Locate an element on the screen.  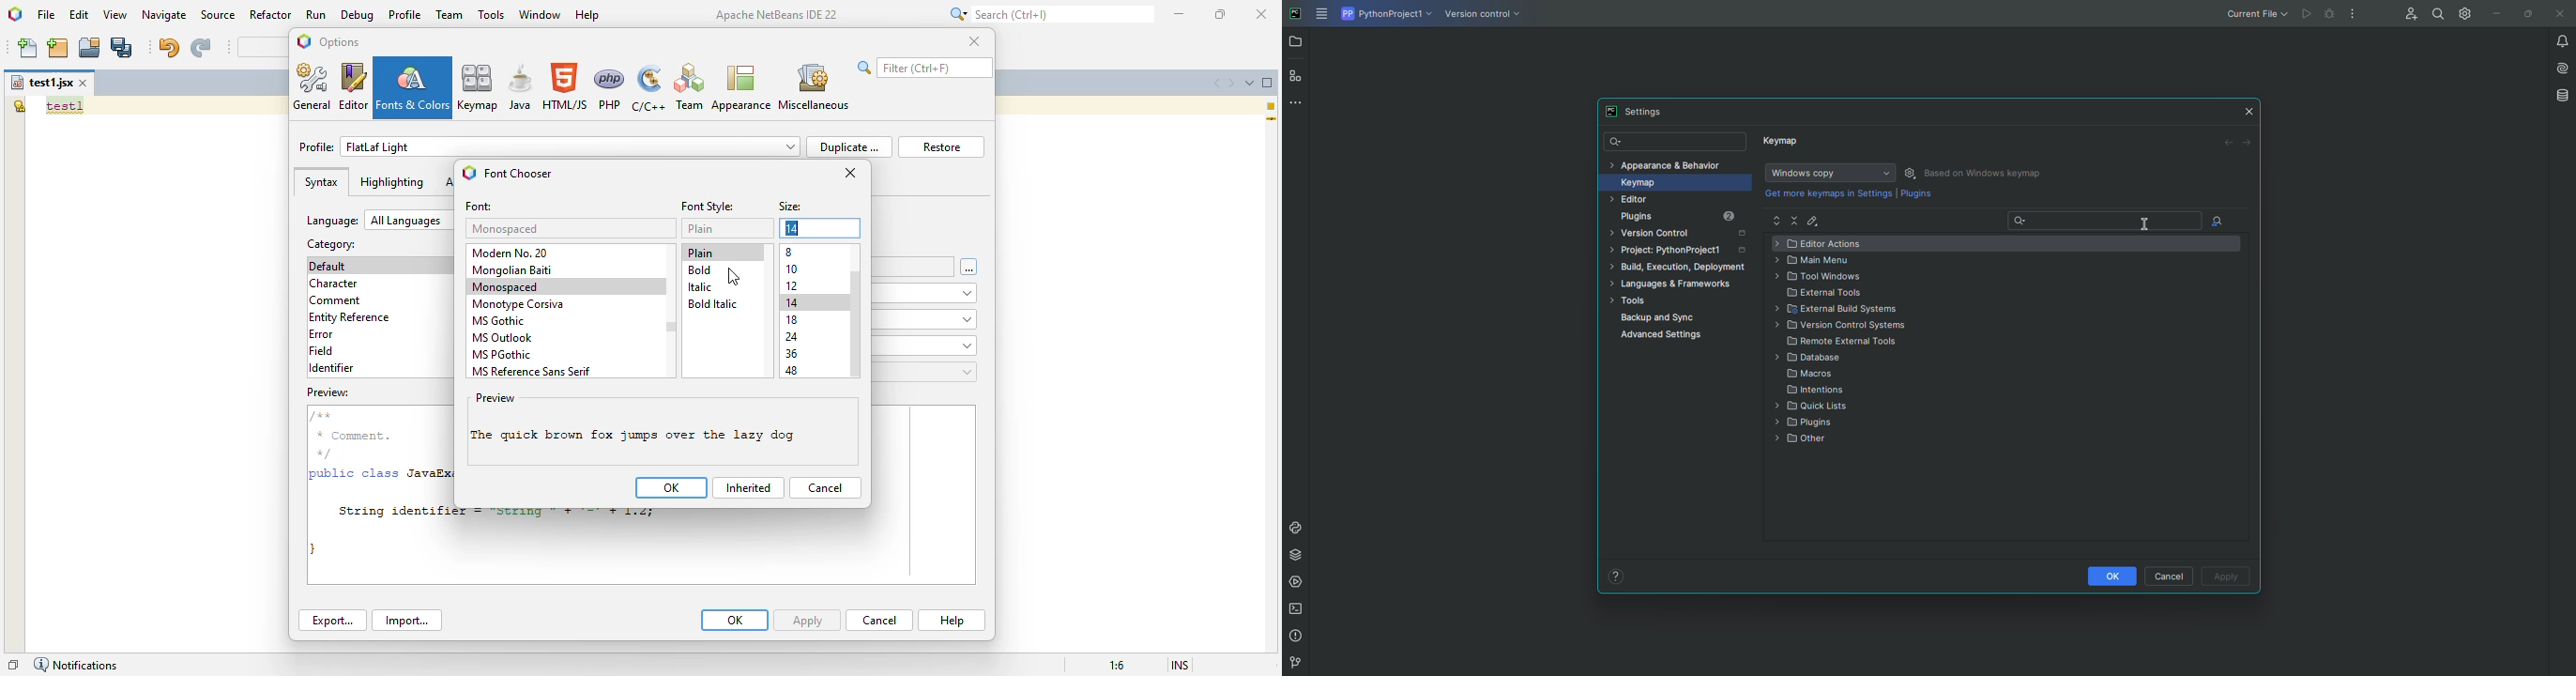
/** is located at coordinates (323, 416).